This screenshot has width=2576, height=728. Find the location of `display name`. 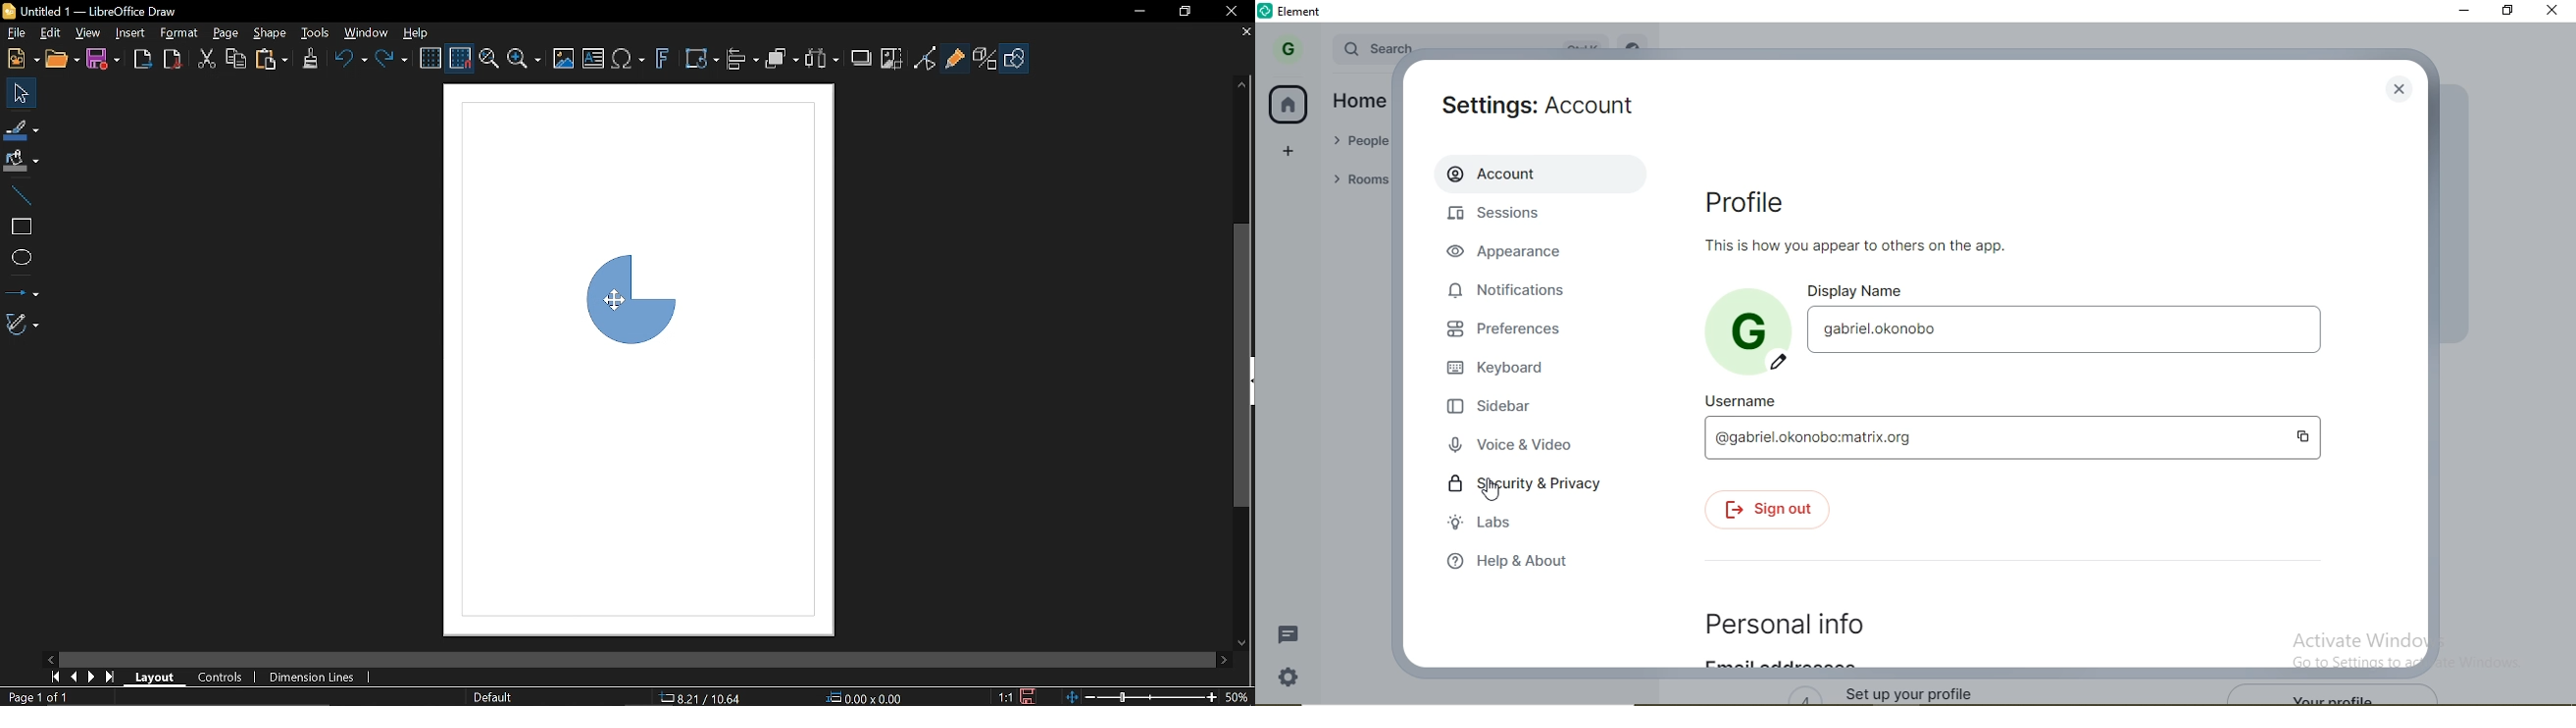

display name is located at coordinates (1858, 291).